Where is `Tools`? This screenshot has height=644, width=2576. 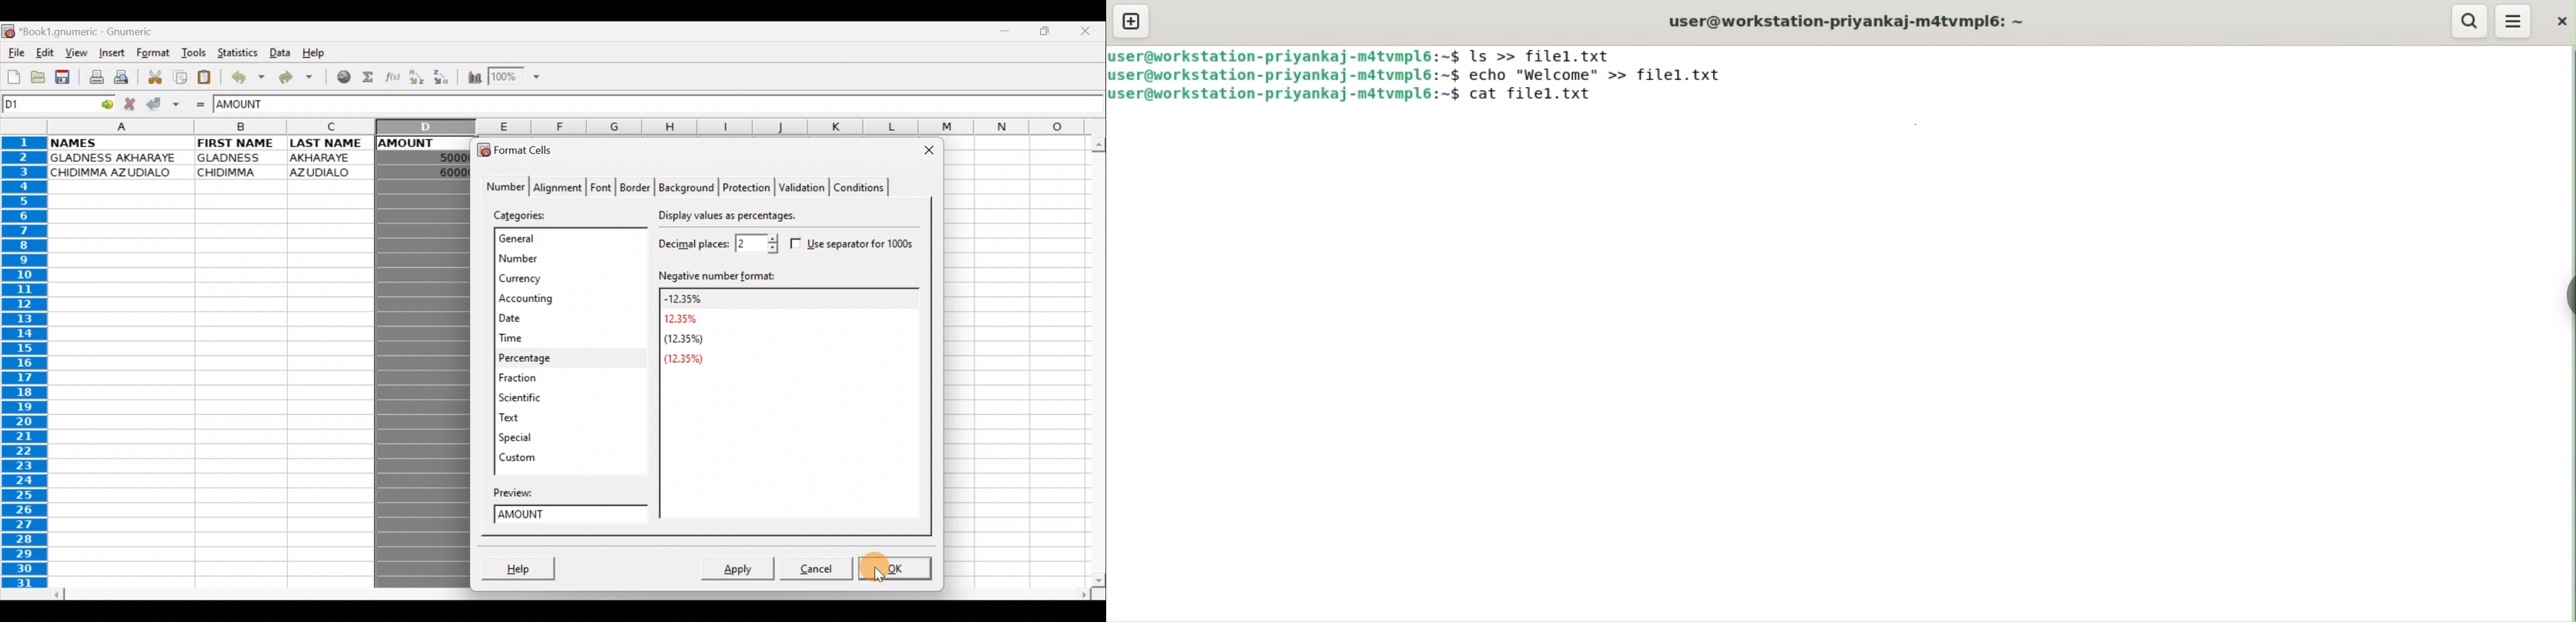
Tools is located at coordinates (190, 54).